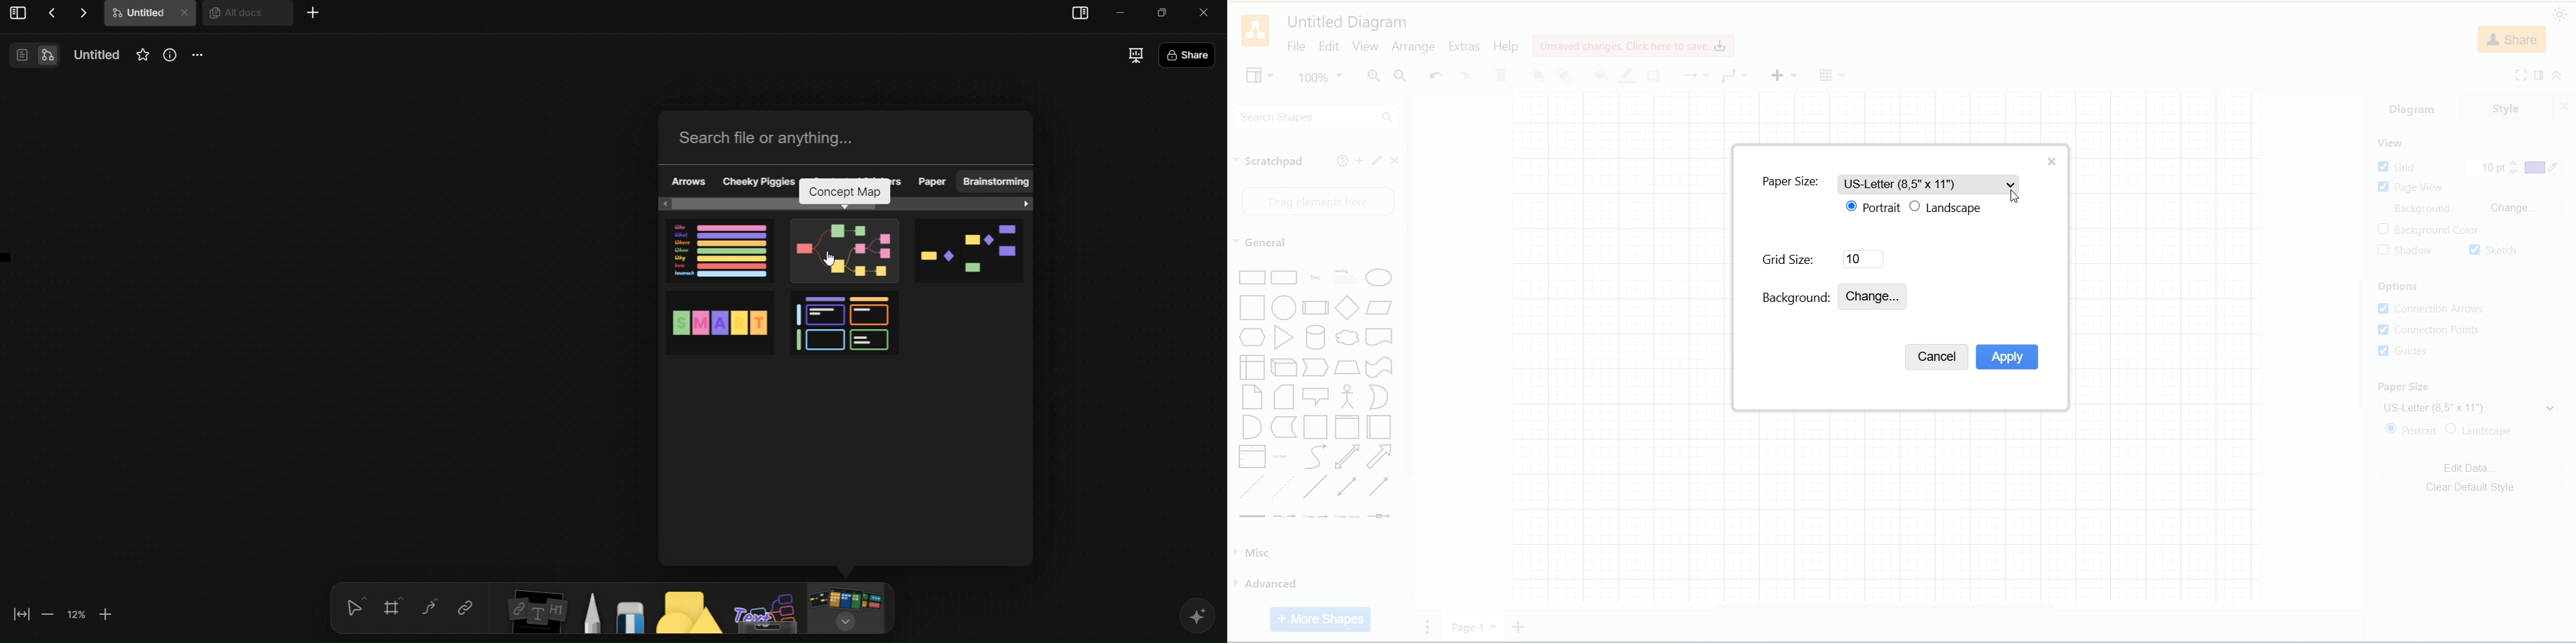  I want to click on shadow, so click(2406, 251).